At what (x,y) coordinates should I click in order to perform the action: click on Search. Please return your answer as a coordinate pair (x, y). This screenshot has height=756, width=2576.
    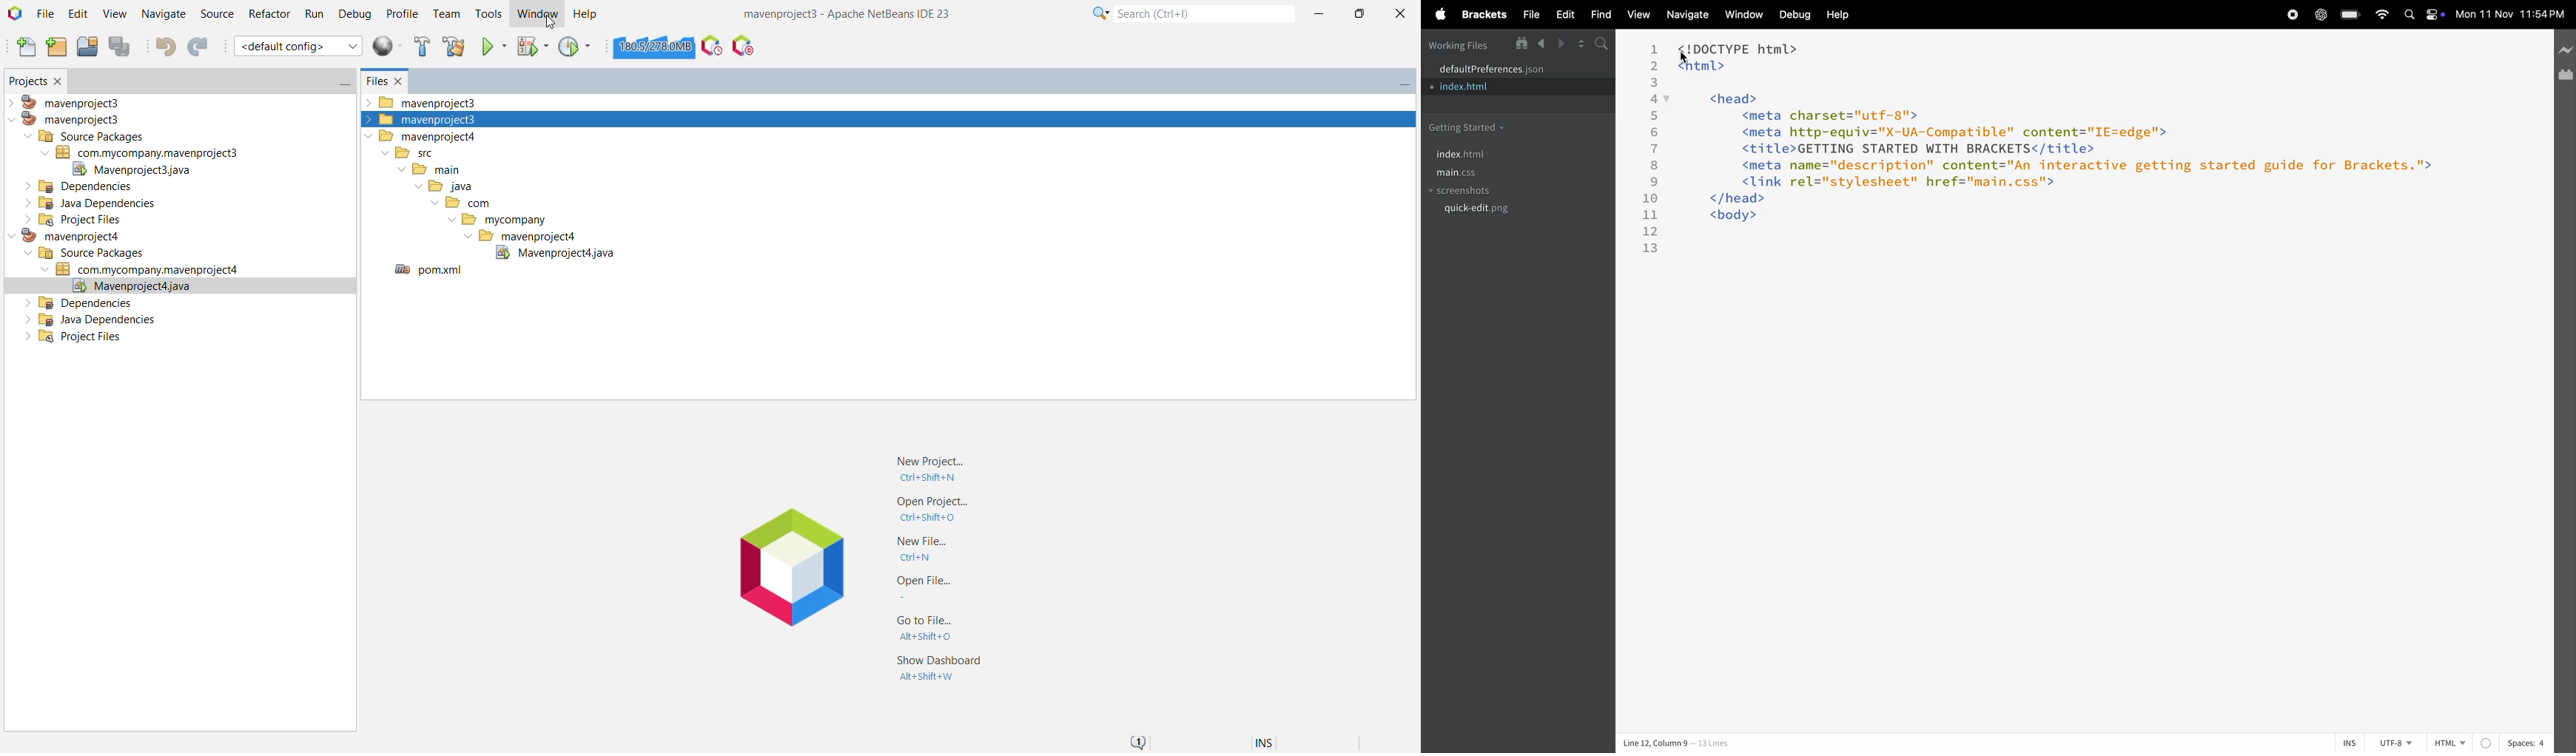
    Looking at the image, I should click on (1203, 15).